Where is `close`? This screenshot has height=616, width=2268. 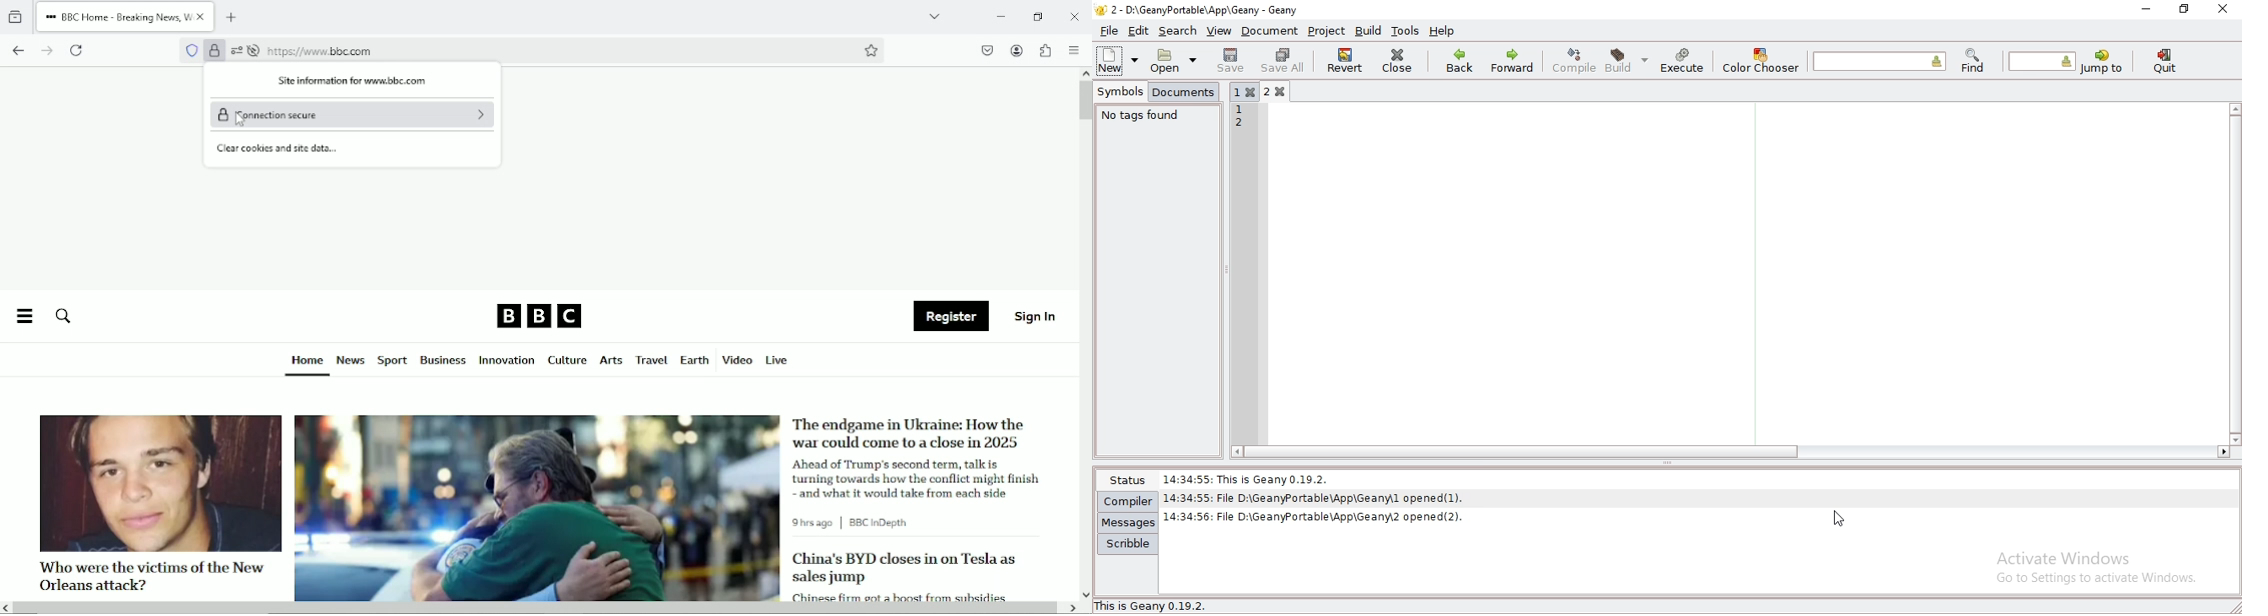 close is located at coordinates (1074, 15).